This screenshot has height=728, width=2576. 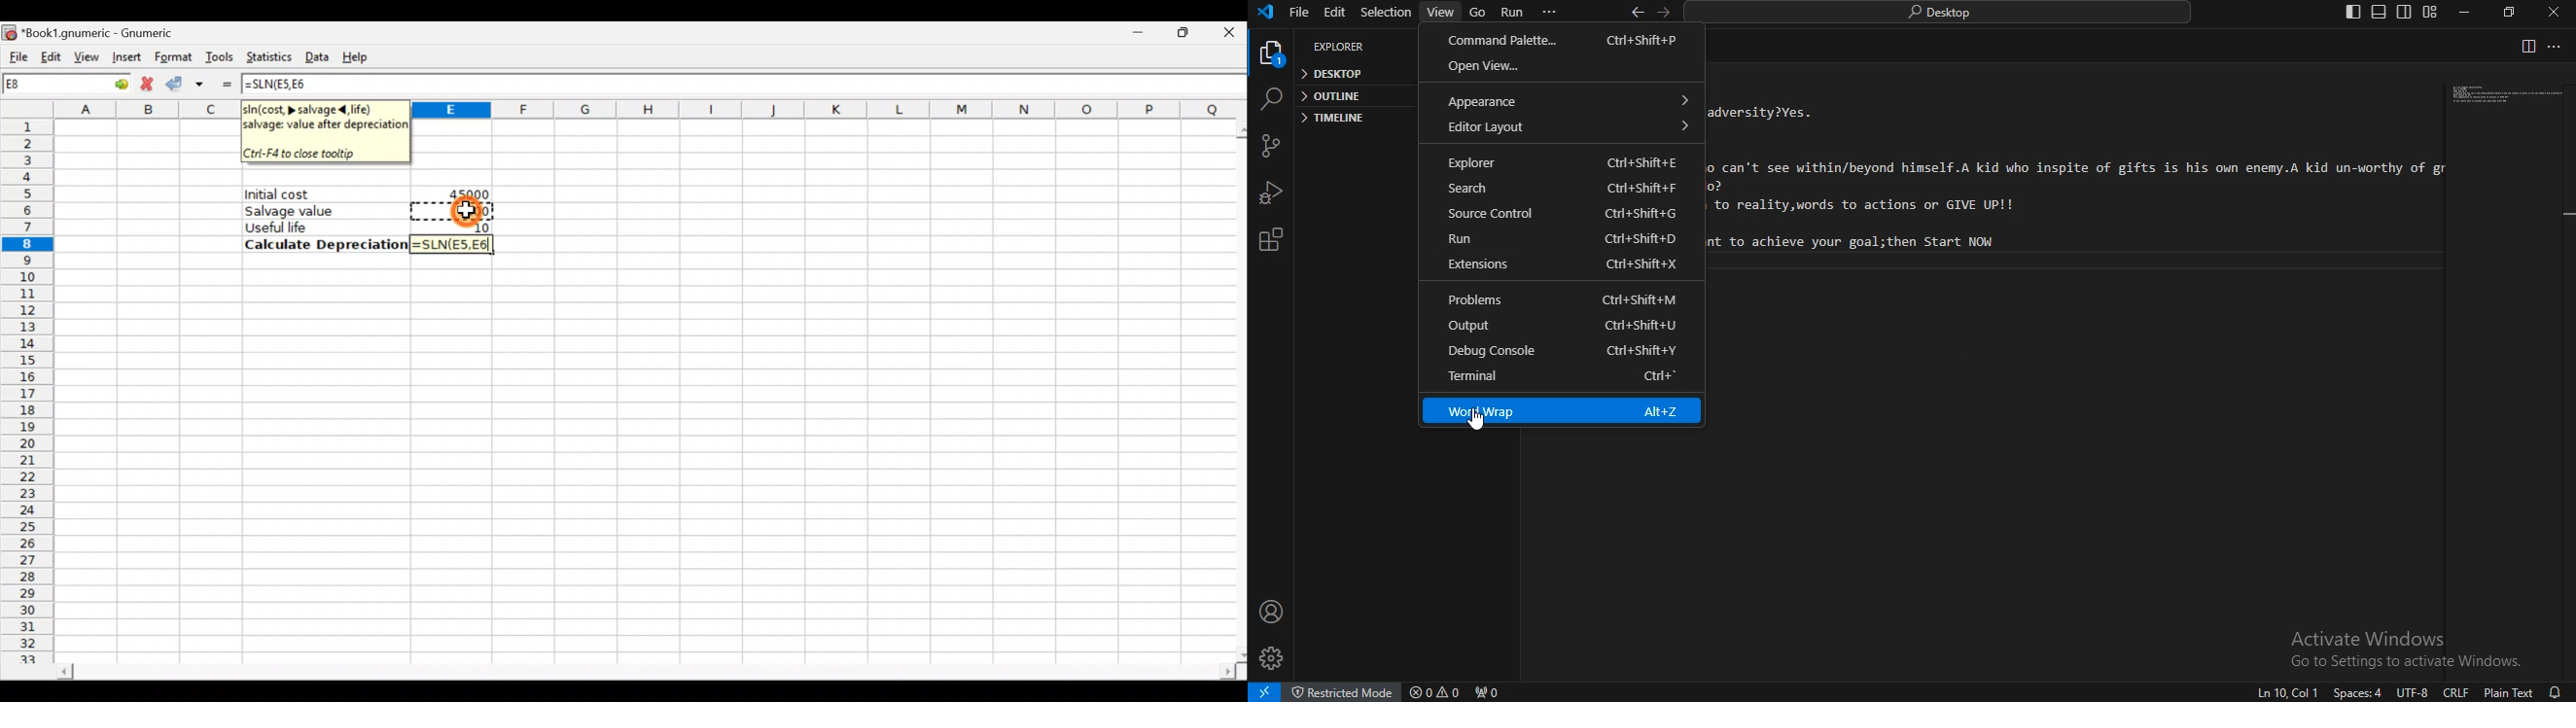 I want to click on Calculate Depreciation, so click(x=322, y=244).